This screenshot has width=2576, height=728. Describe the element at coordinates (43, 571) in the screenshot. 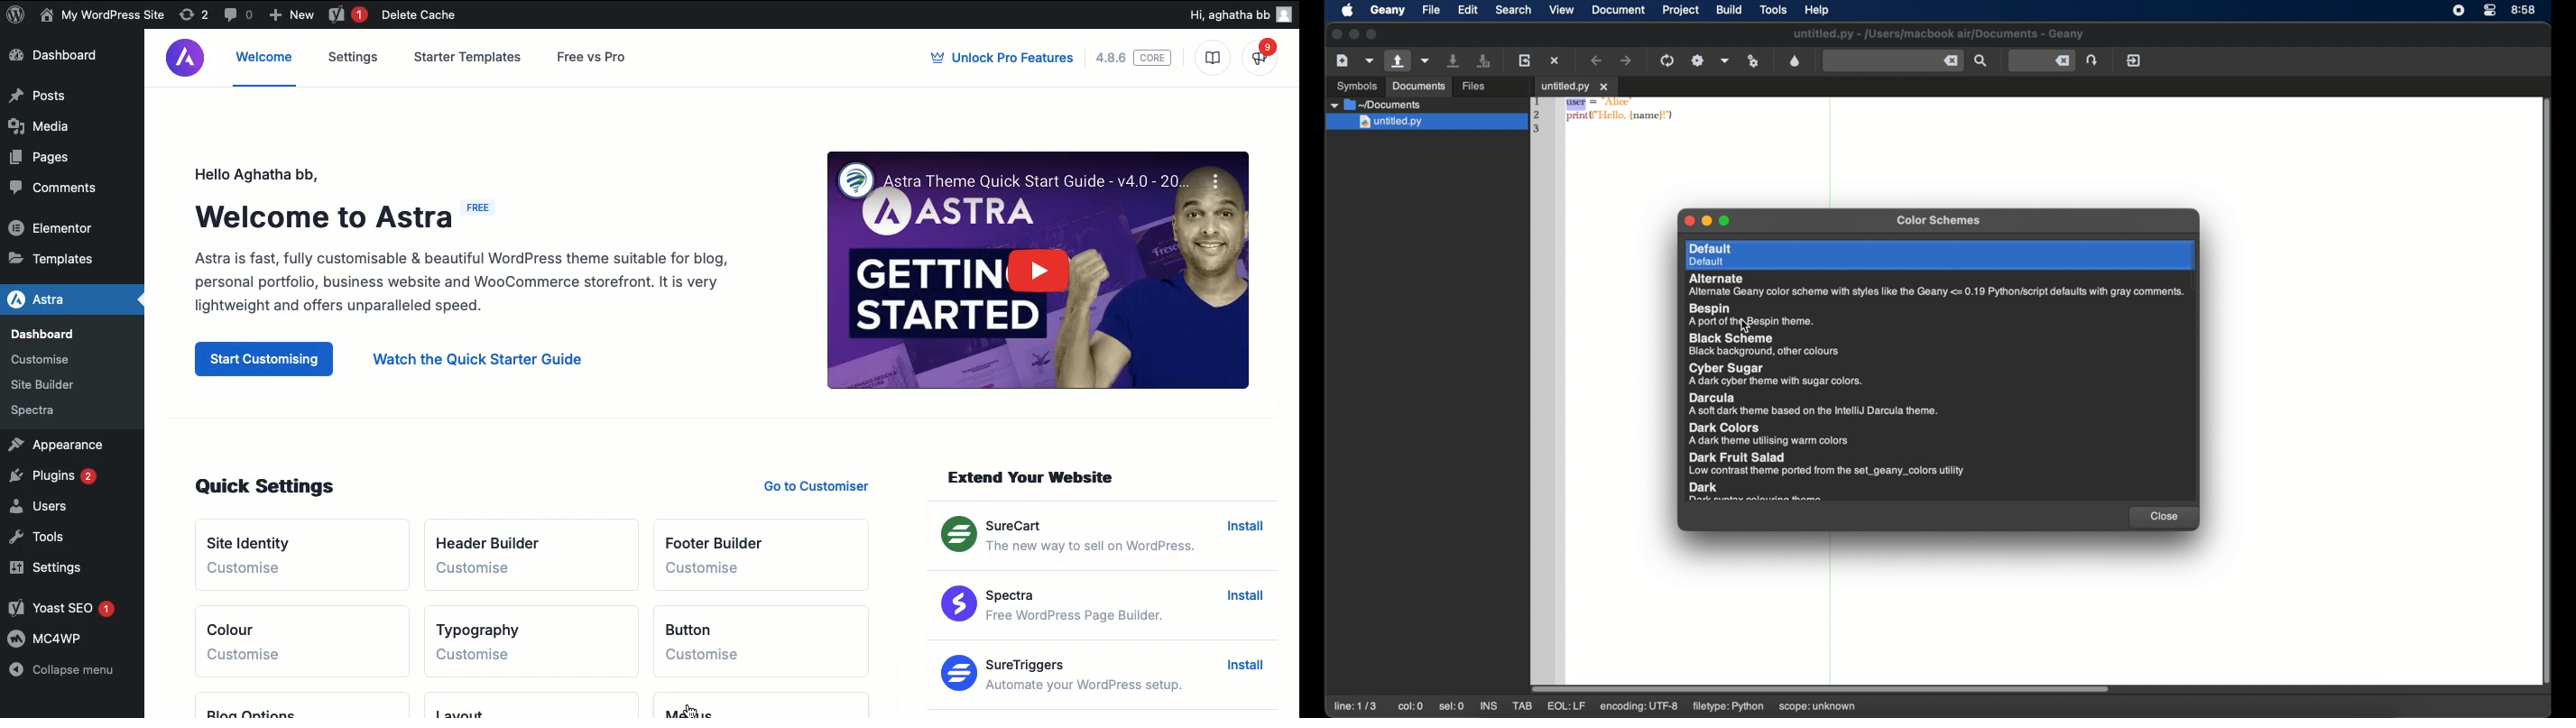

I see `Settings` at that location.